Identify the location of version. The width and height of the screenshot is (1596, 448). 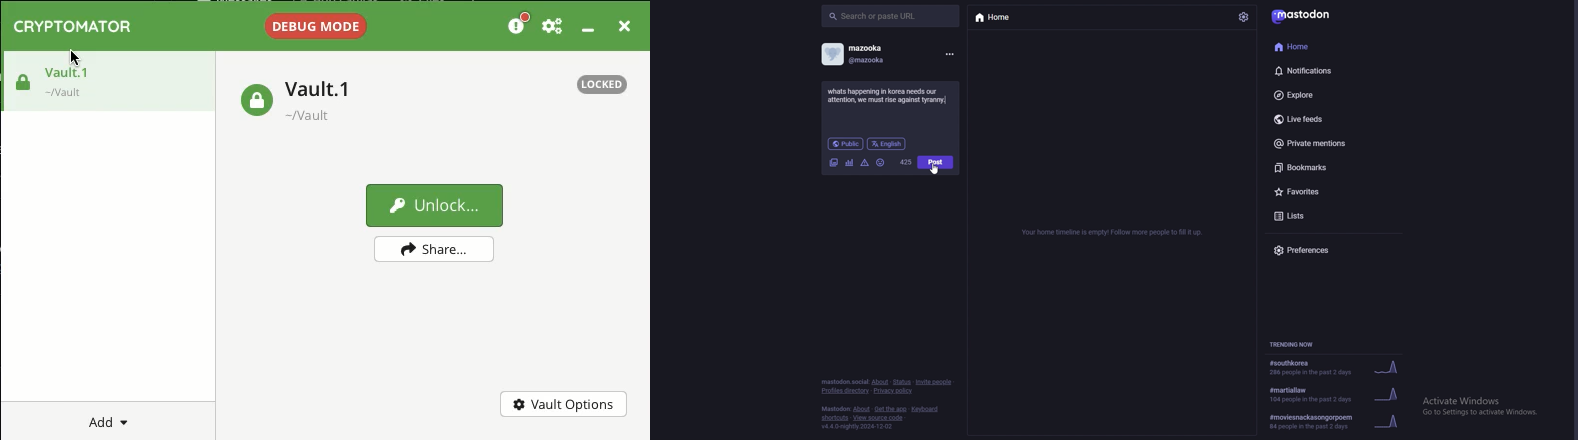
(858, 426).